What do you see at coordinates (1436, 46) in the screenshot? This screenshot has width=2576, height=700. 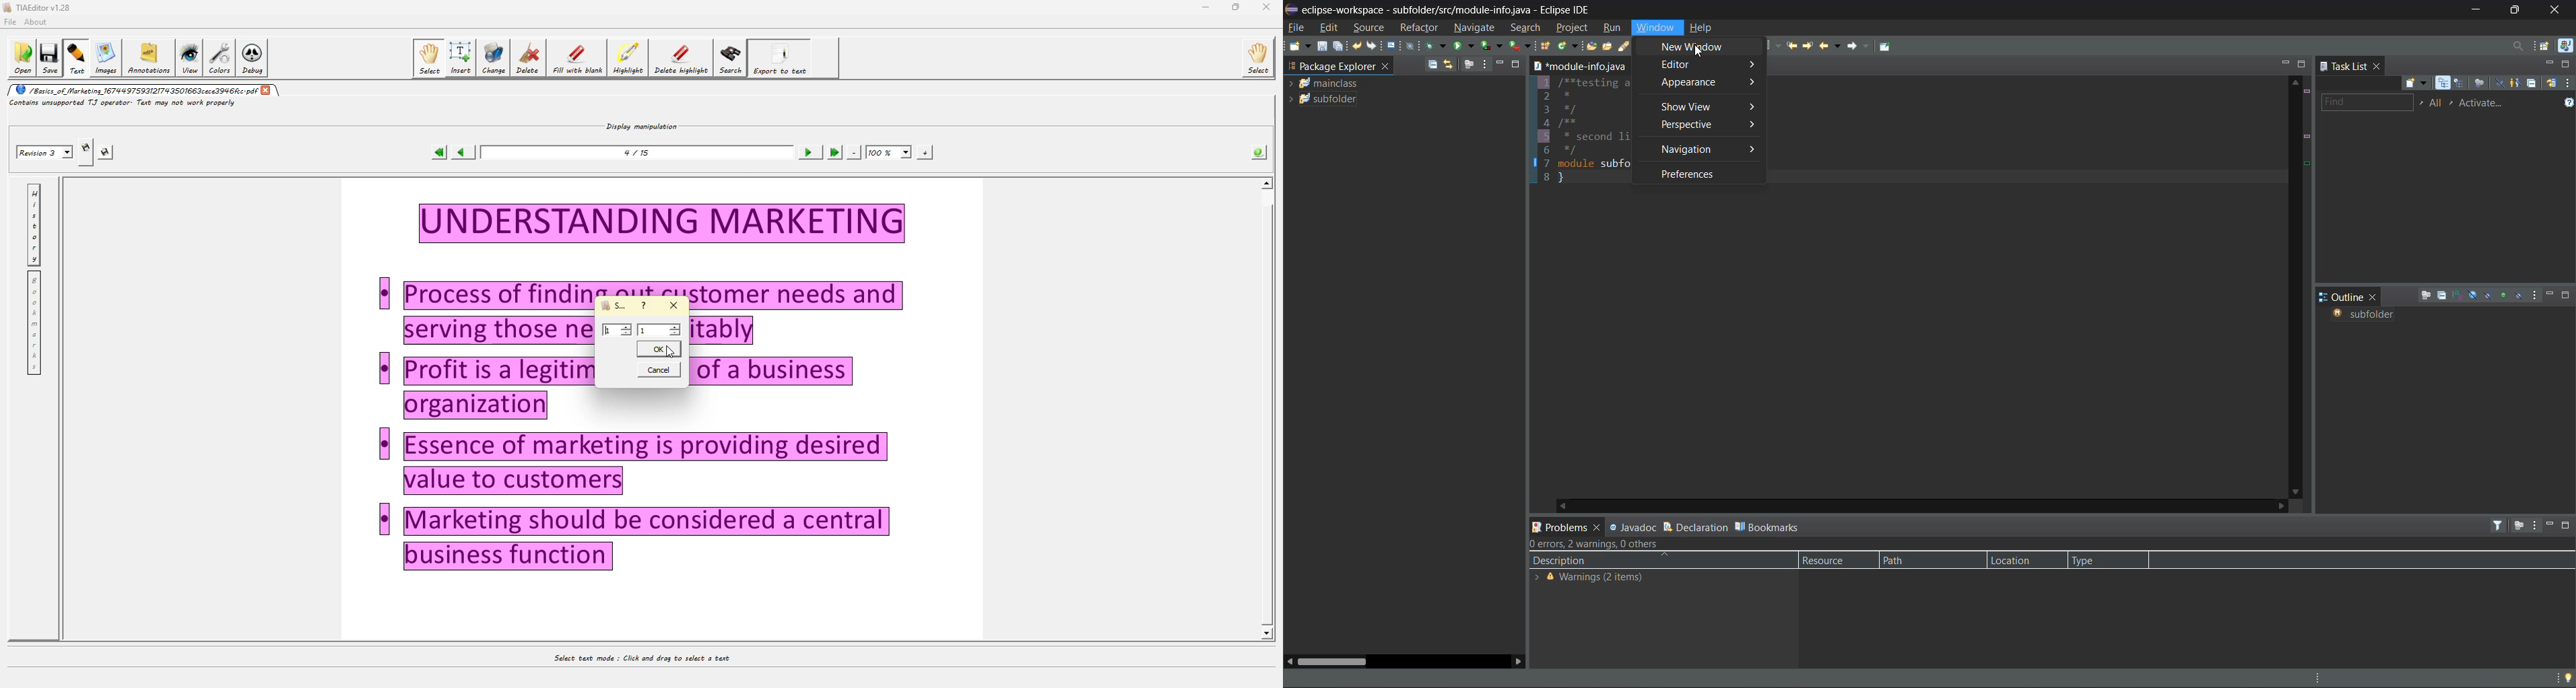 I see `debug` at bounding box center [1436, 46].